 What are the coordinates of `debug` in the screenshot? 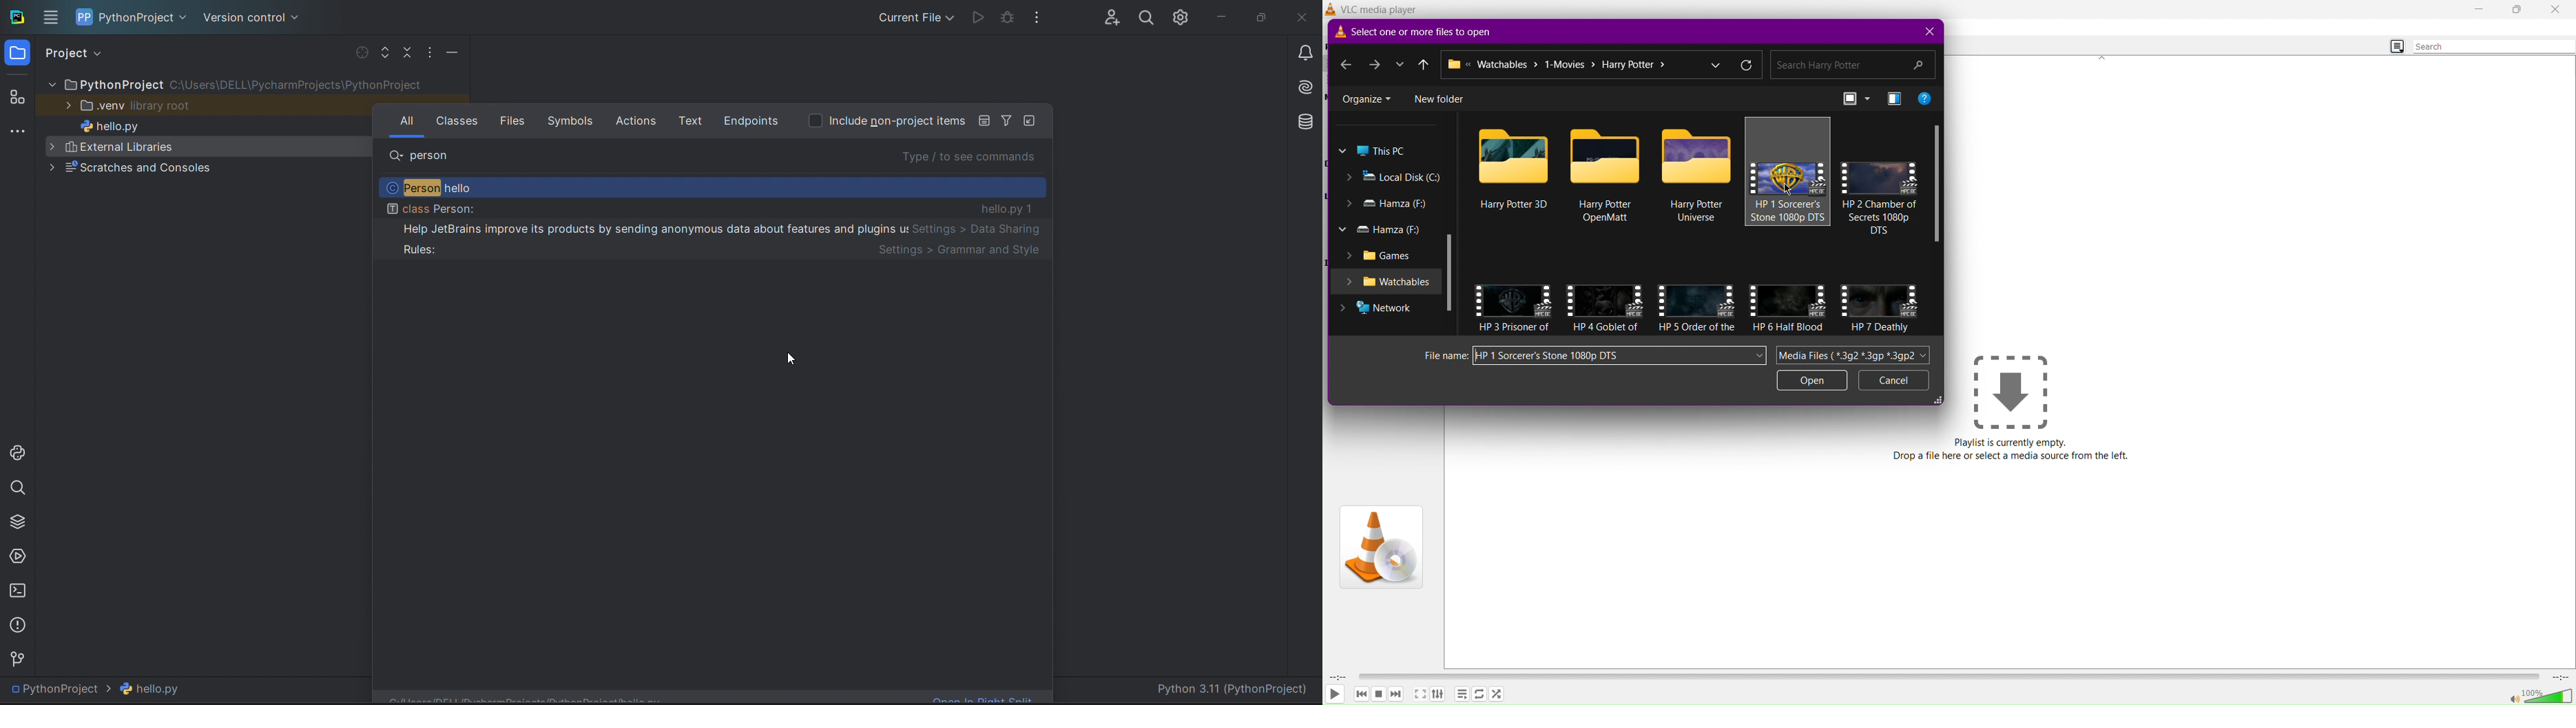 It's located at (1008, 16).